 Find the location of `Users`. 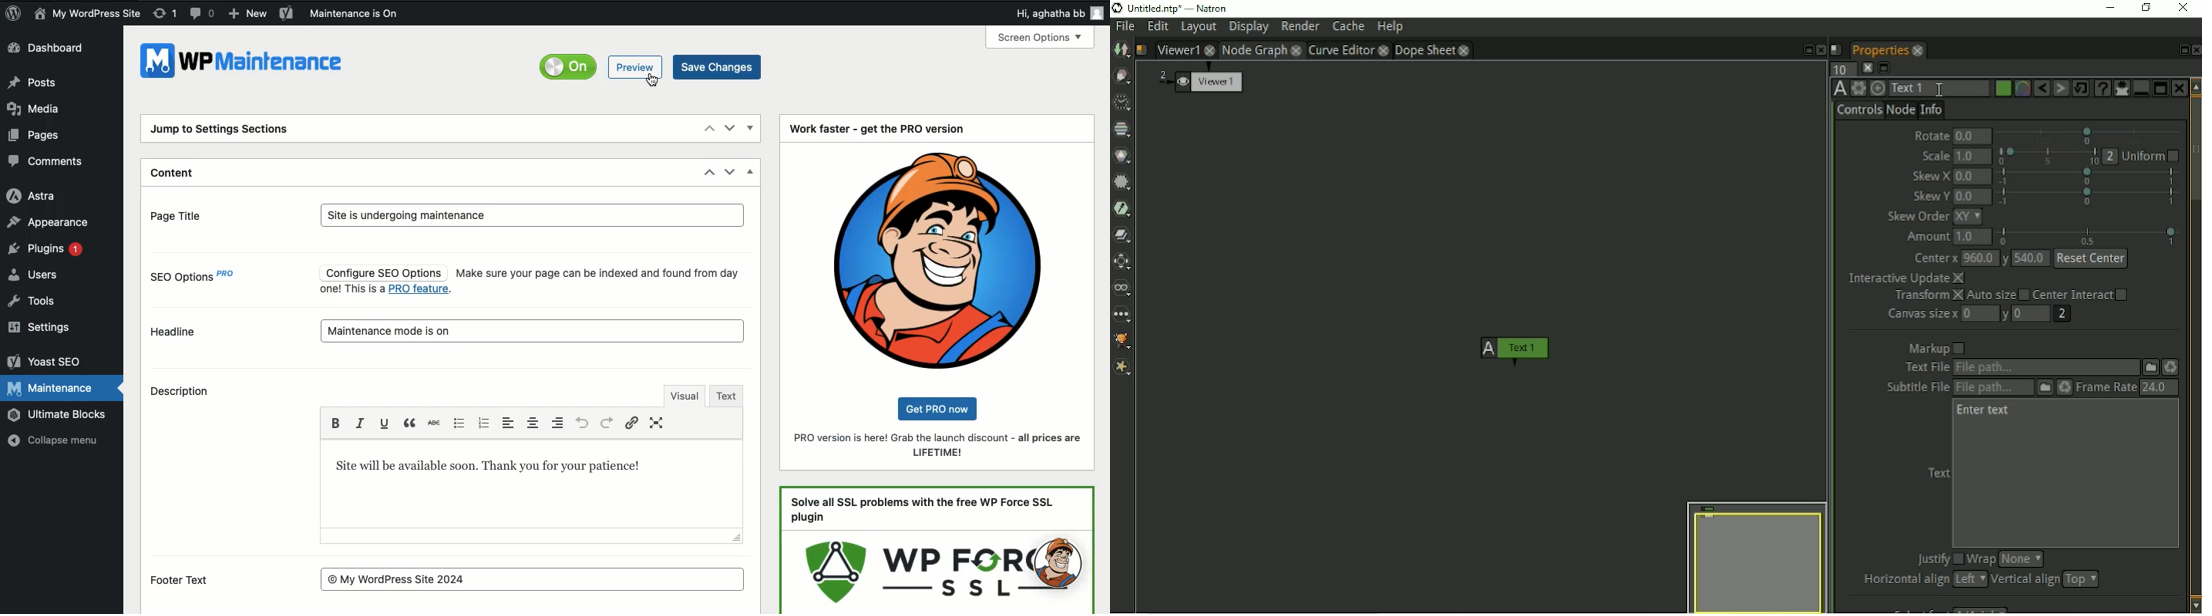

Users is located at coordinates (32, 275).